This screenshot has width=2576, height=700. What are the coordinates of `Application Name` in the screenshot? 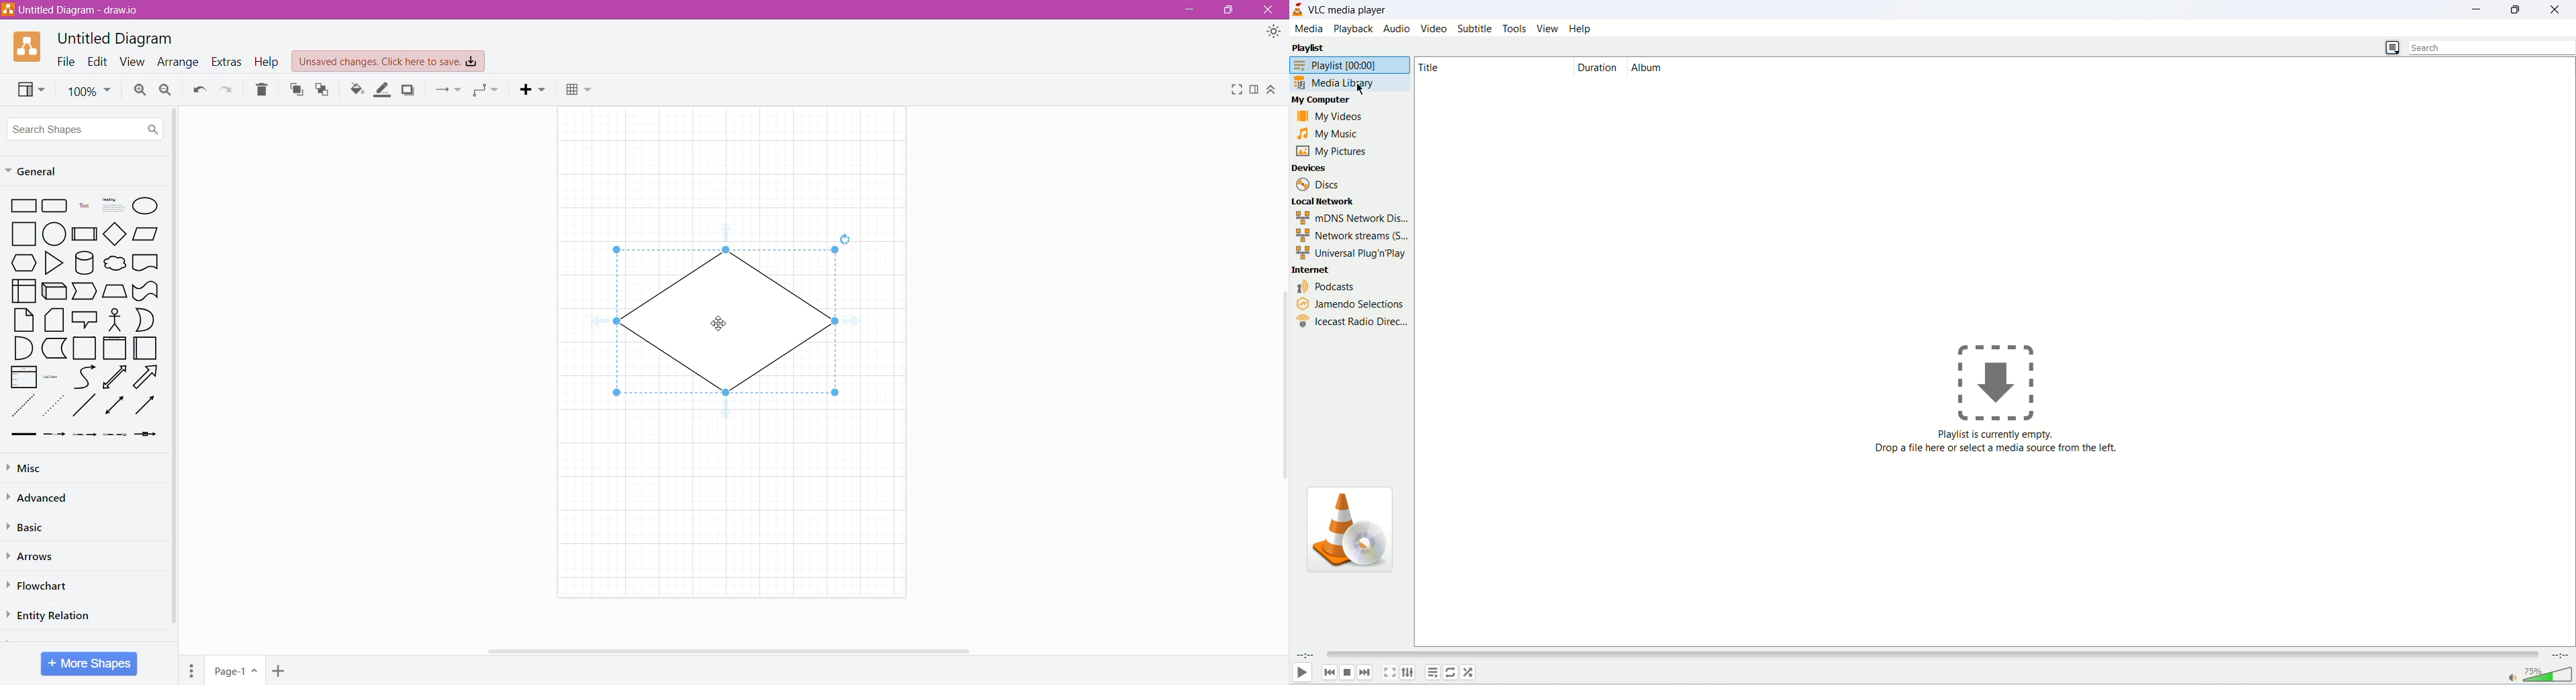 It's located at (73, 11).